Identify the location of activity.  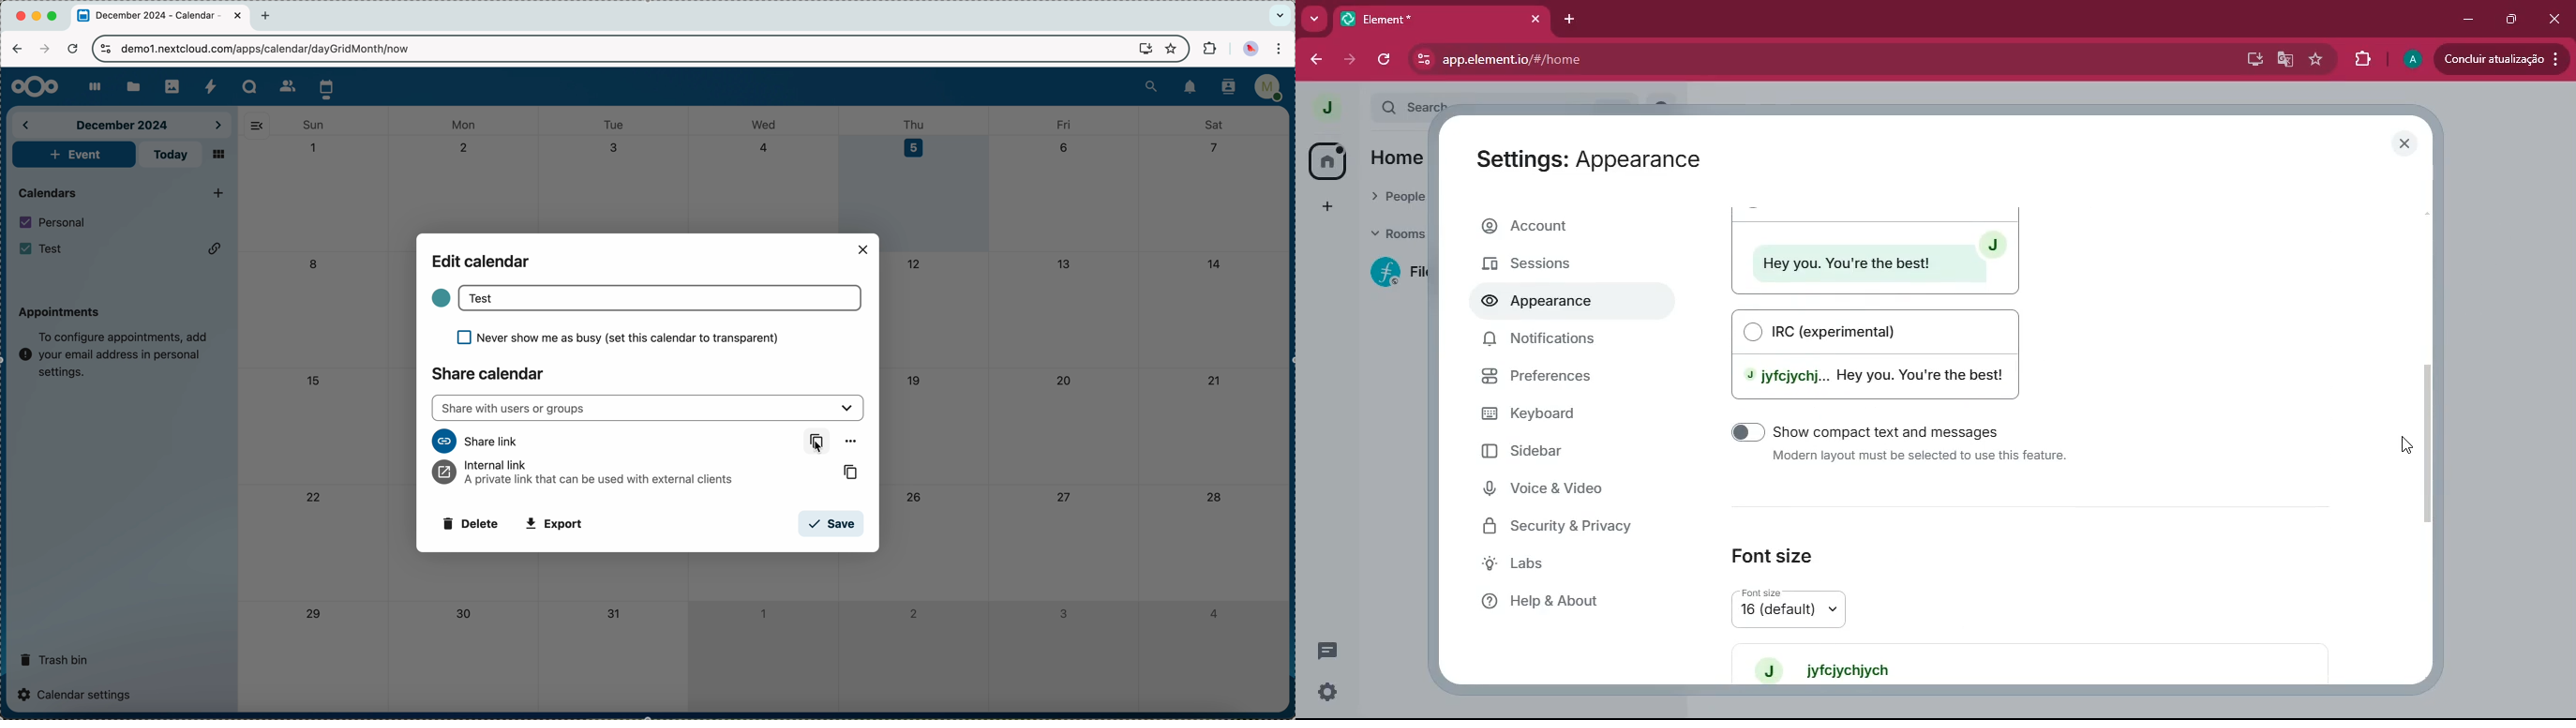
(211, 86).